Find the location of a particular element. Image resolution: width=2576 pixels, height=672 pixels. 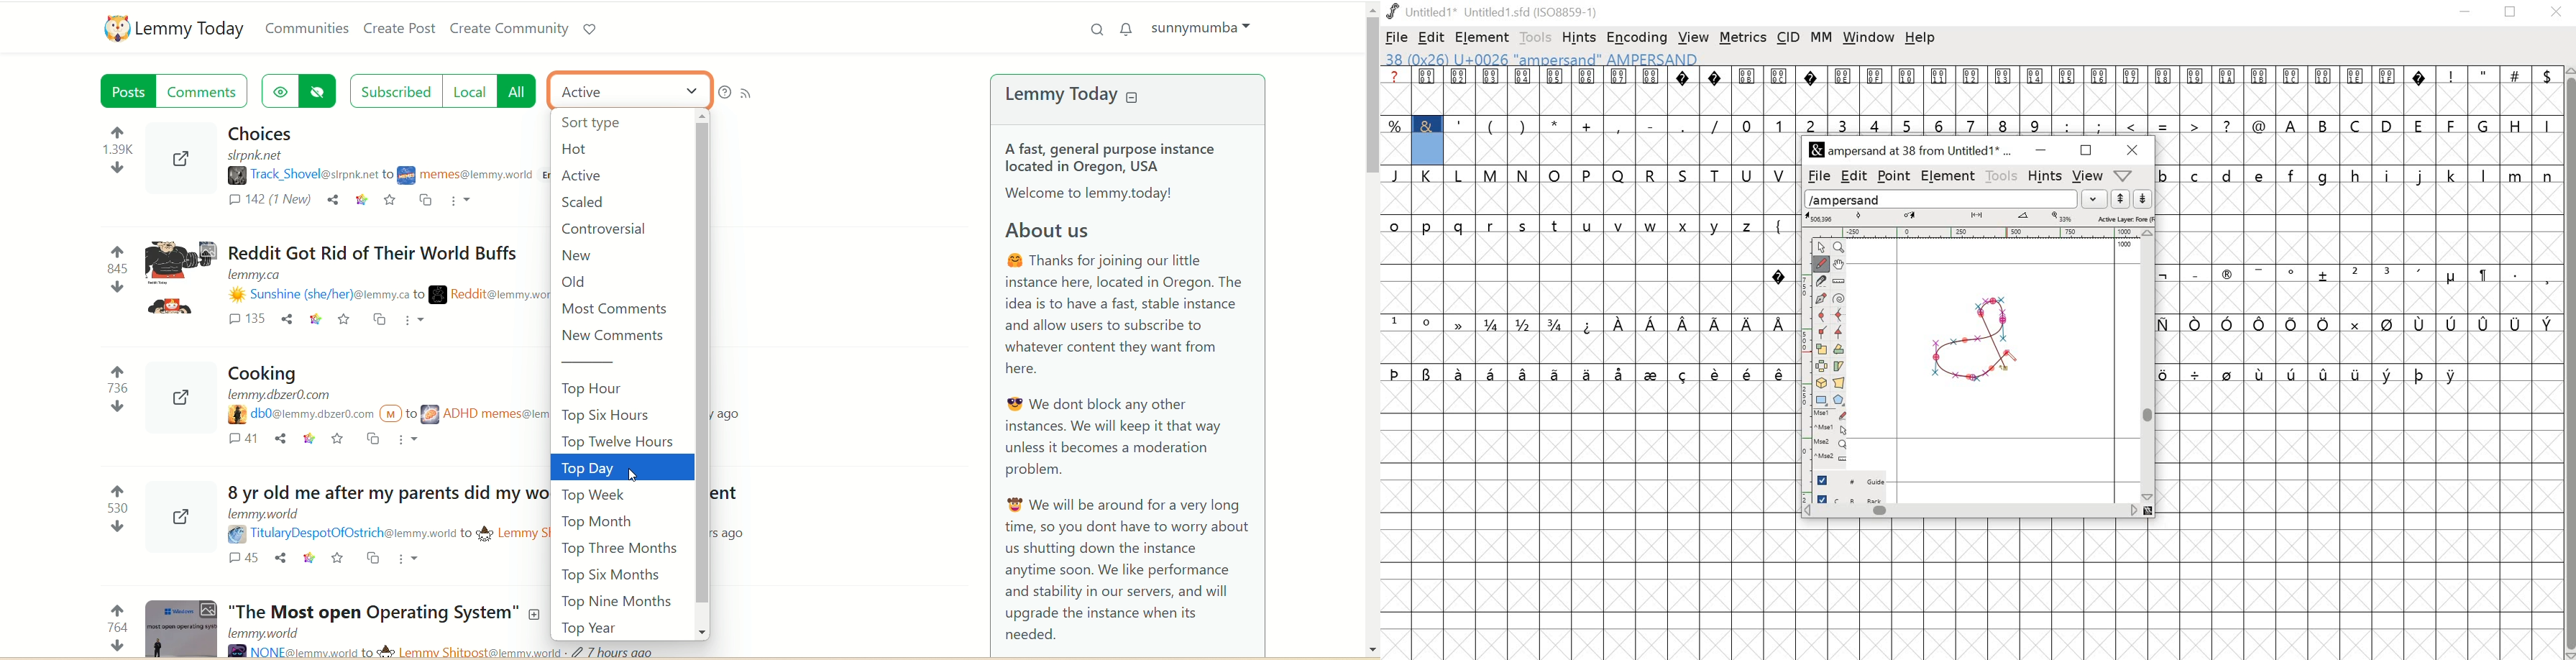

0008 is located at coordinates (1650, 90).